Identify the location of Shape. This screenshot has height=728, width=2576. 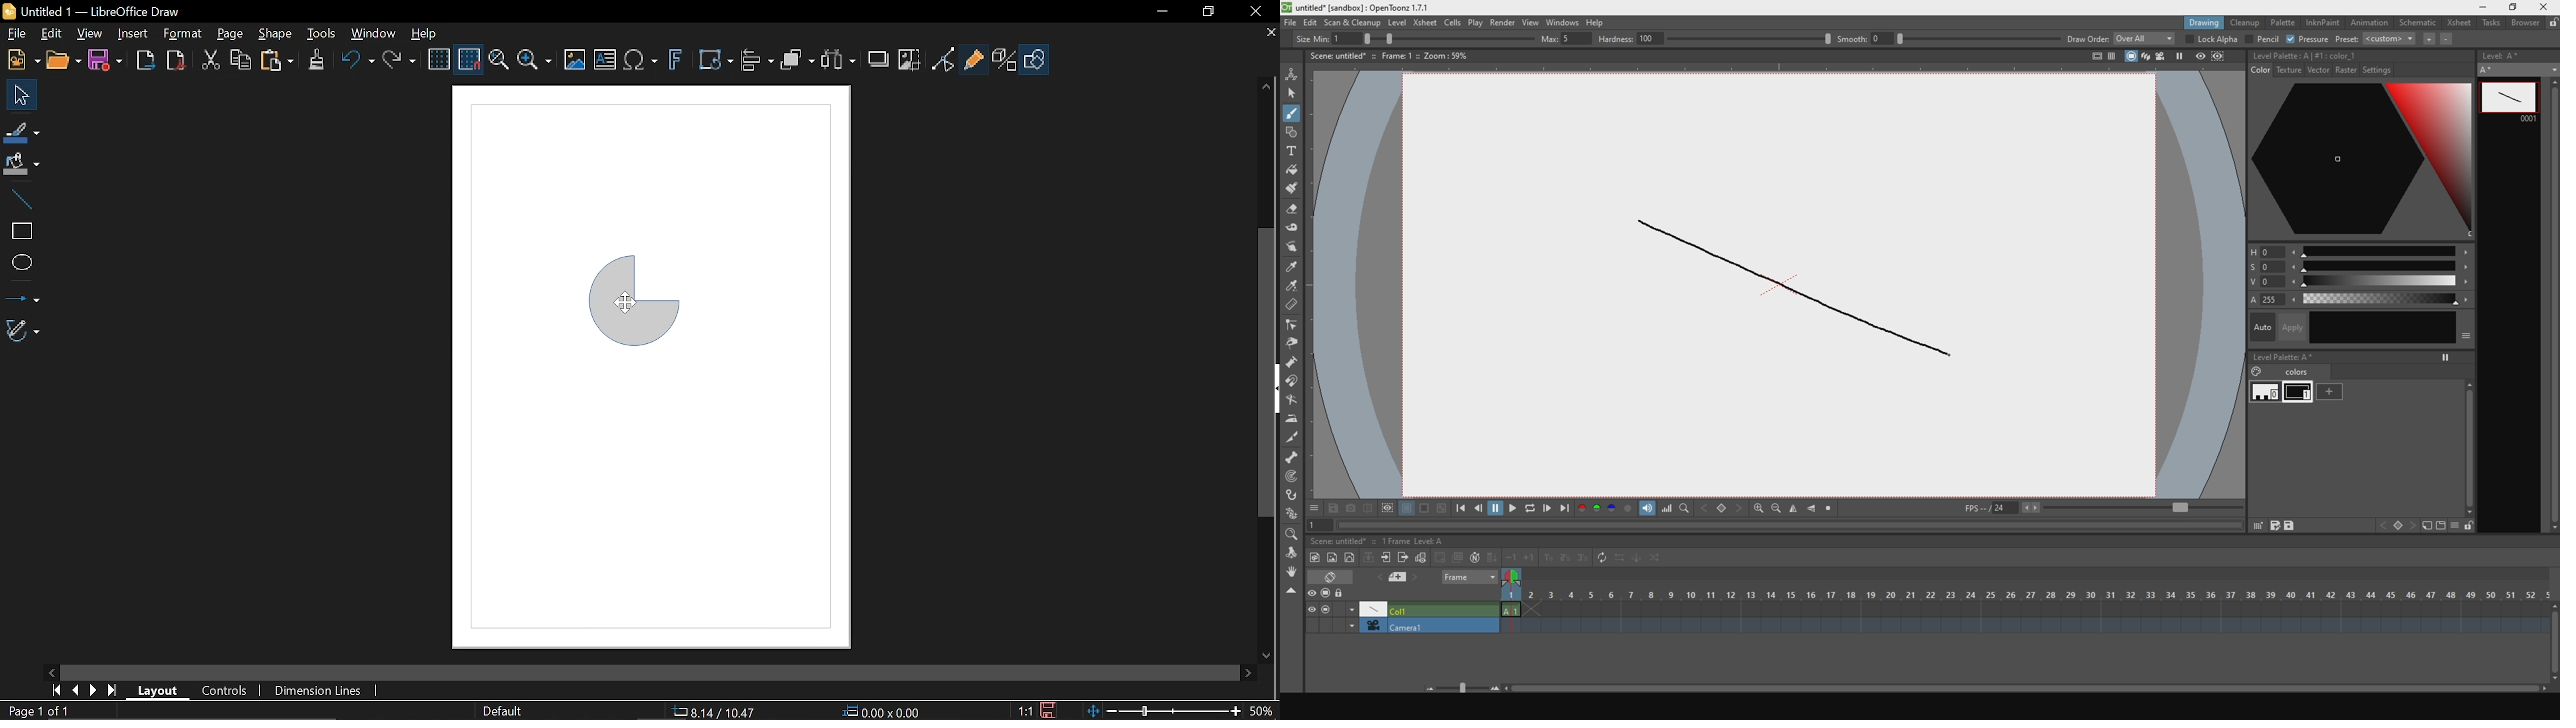
(1038, 60).